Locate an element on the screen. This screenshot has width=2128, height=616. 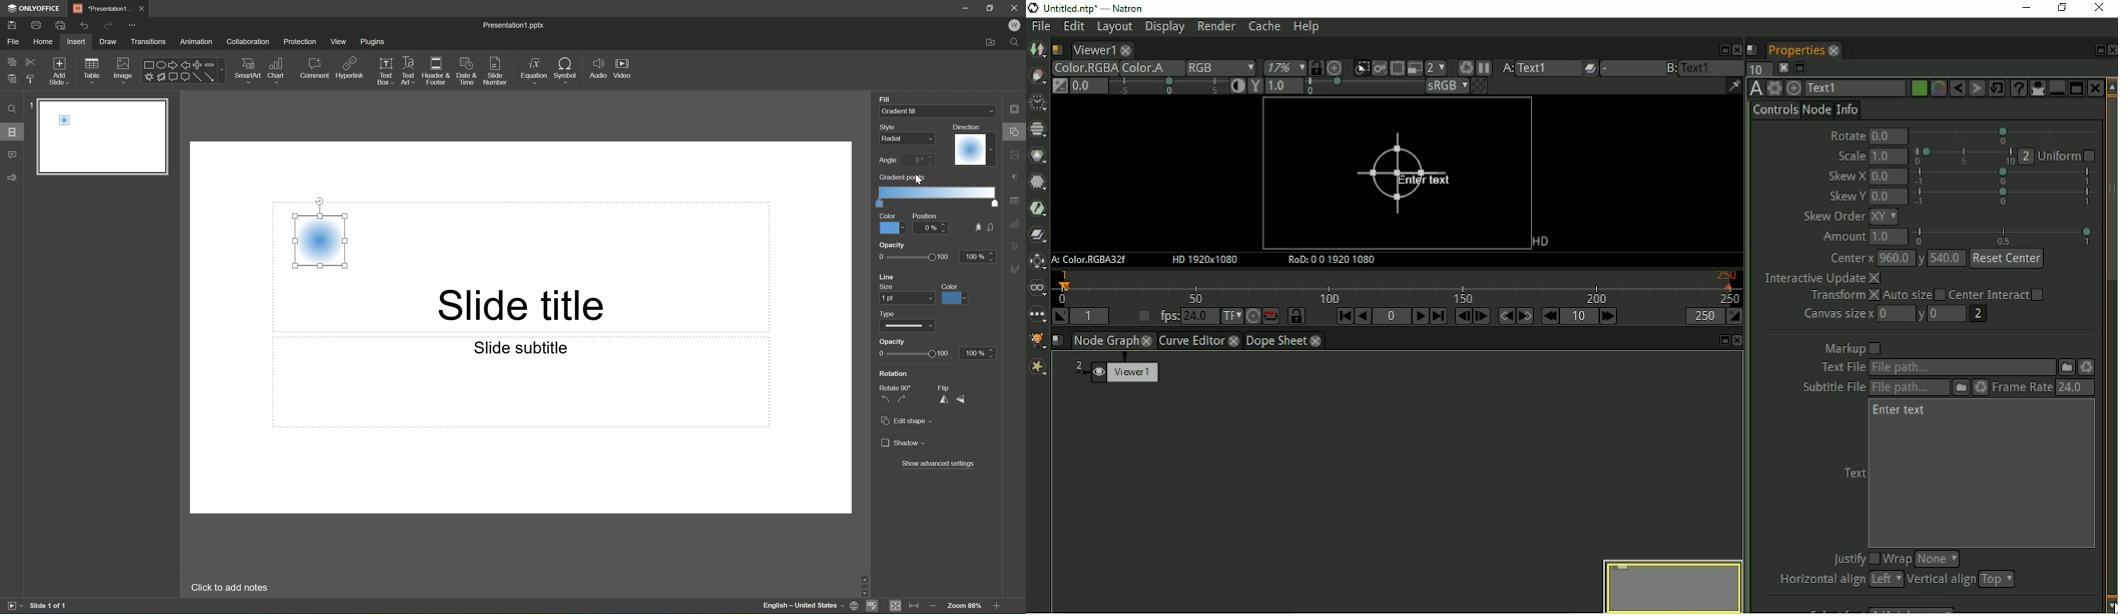
Slide subtitle is located at coordinates (521, 348).